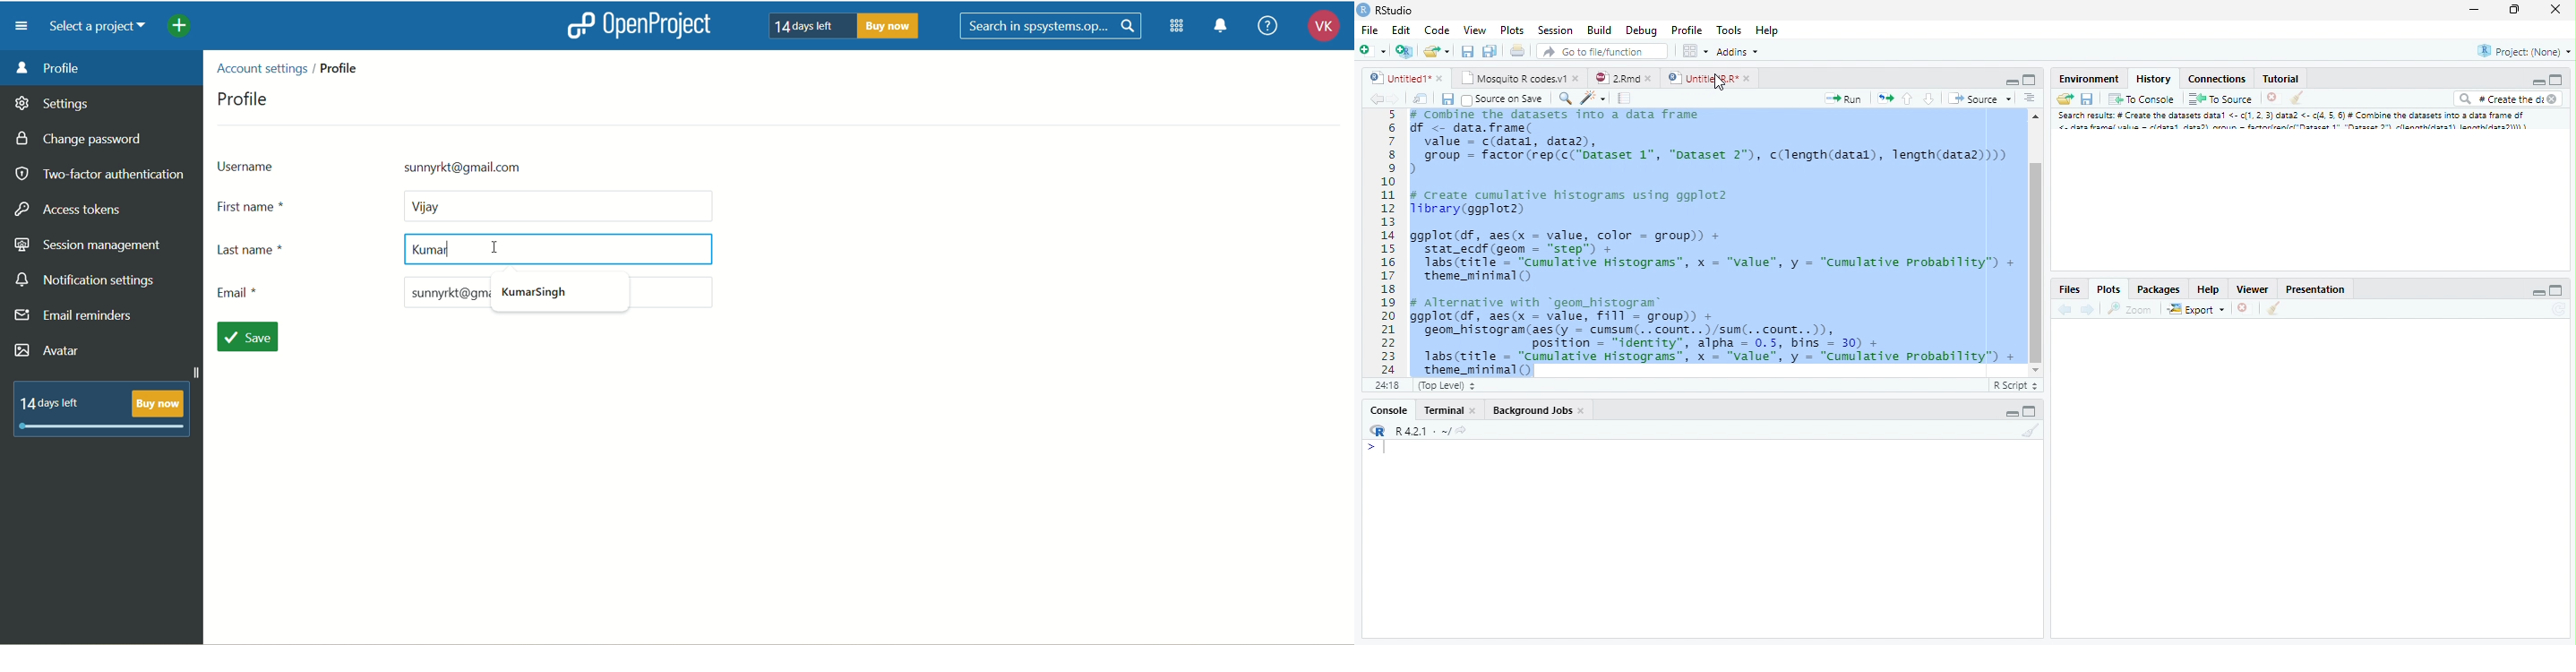 The width and height of the screenshot is (2576, 672). Describe the element at coordinates (2032, 412) in the screenshot. I see `Maximize` at that location.